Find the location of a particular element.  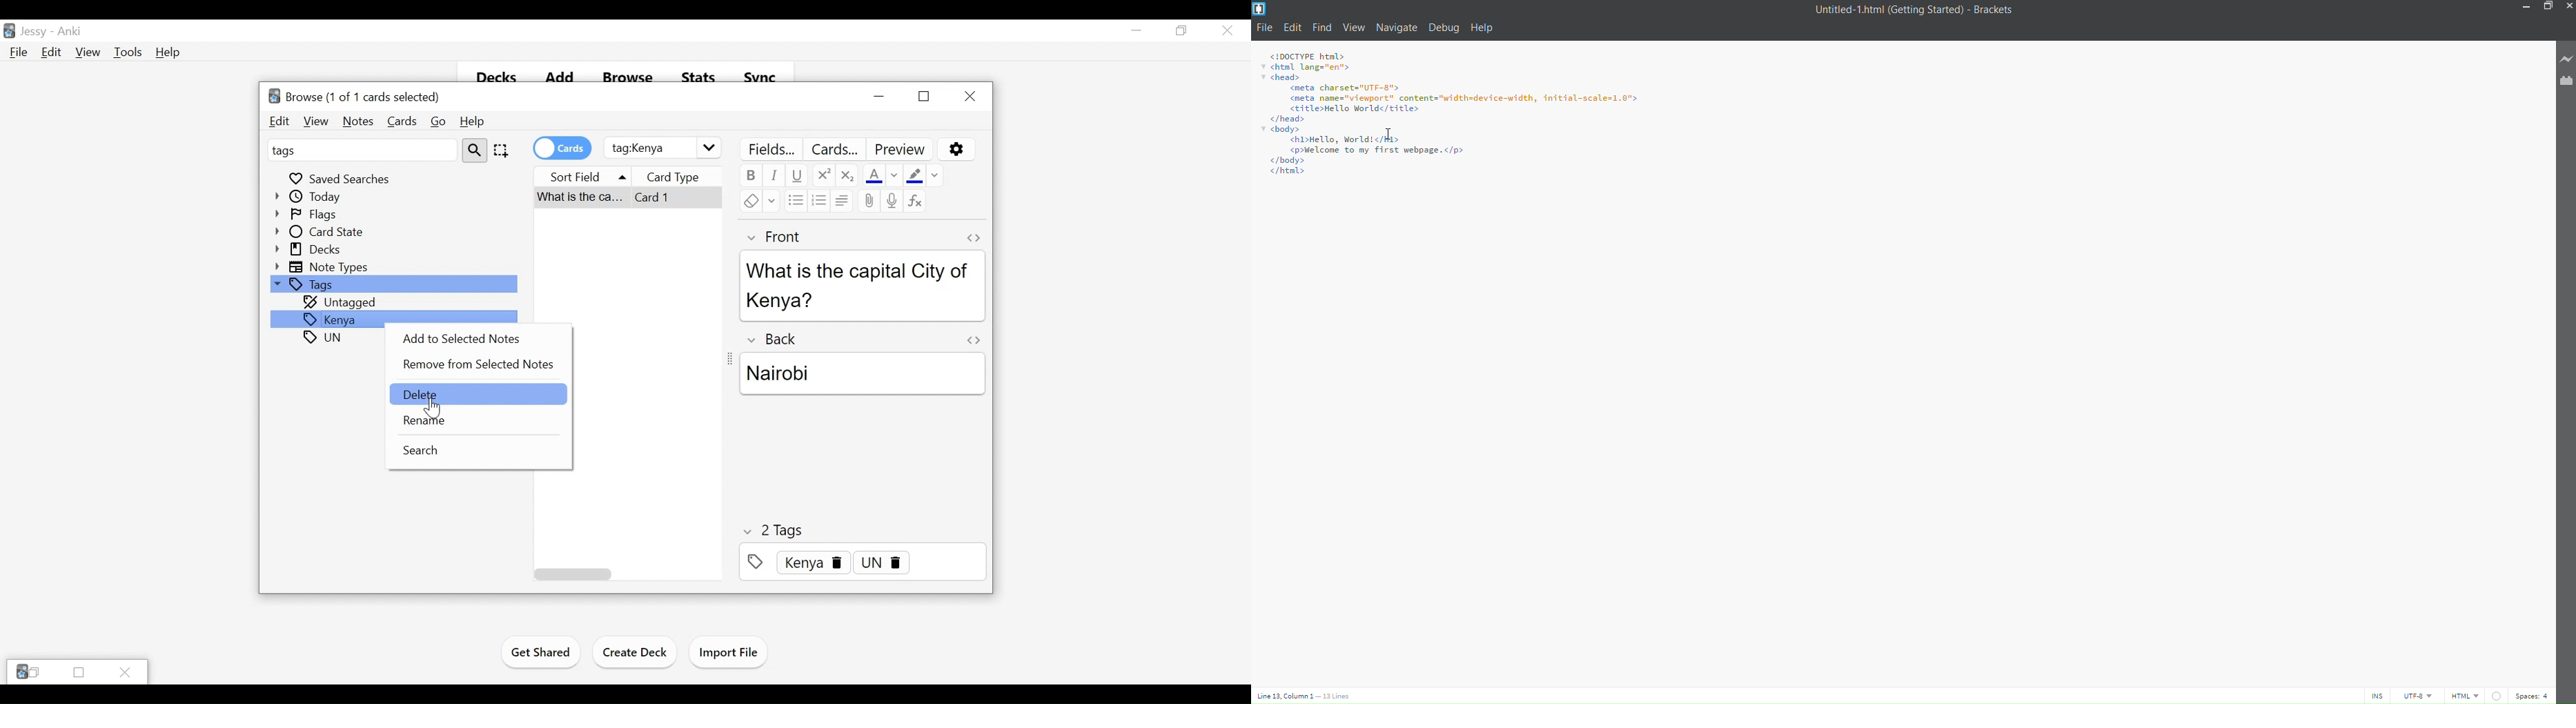

View is located at coordinates (87, 53).